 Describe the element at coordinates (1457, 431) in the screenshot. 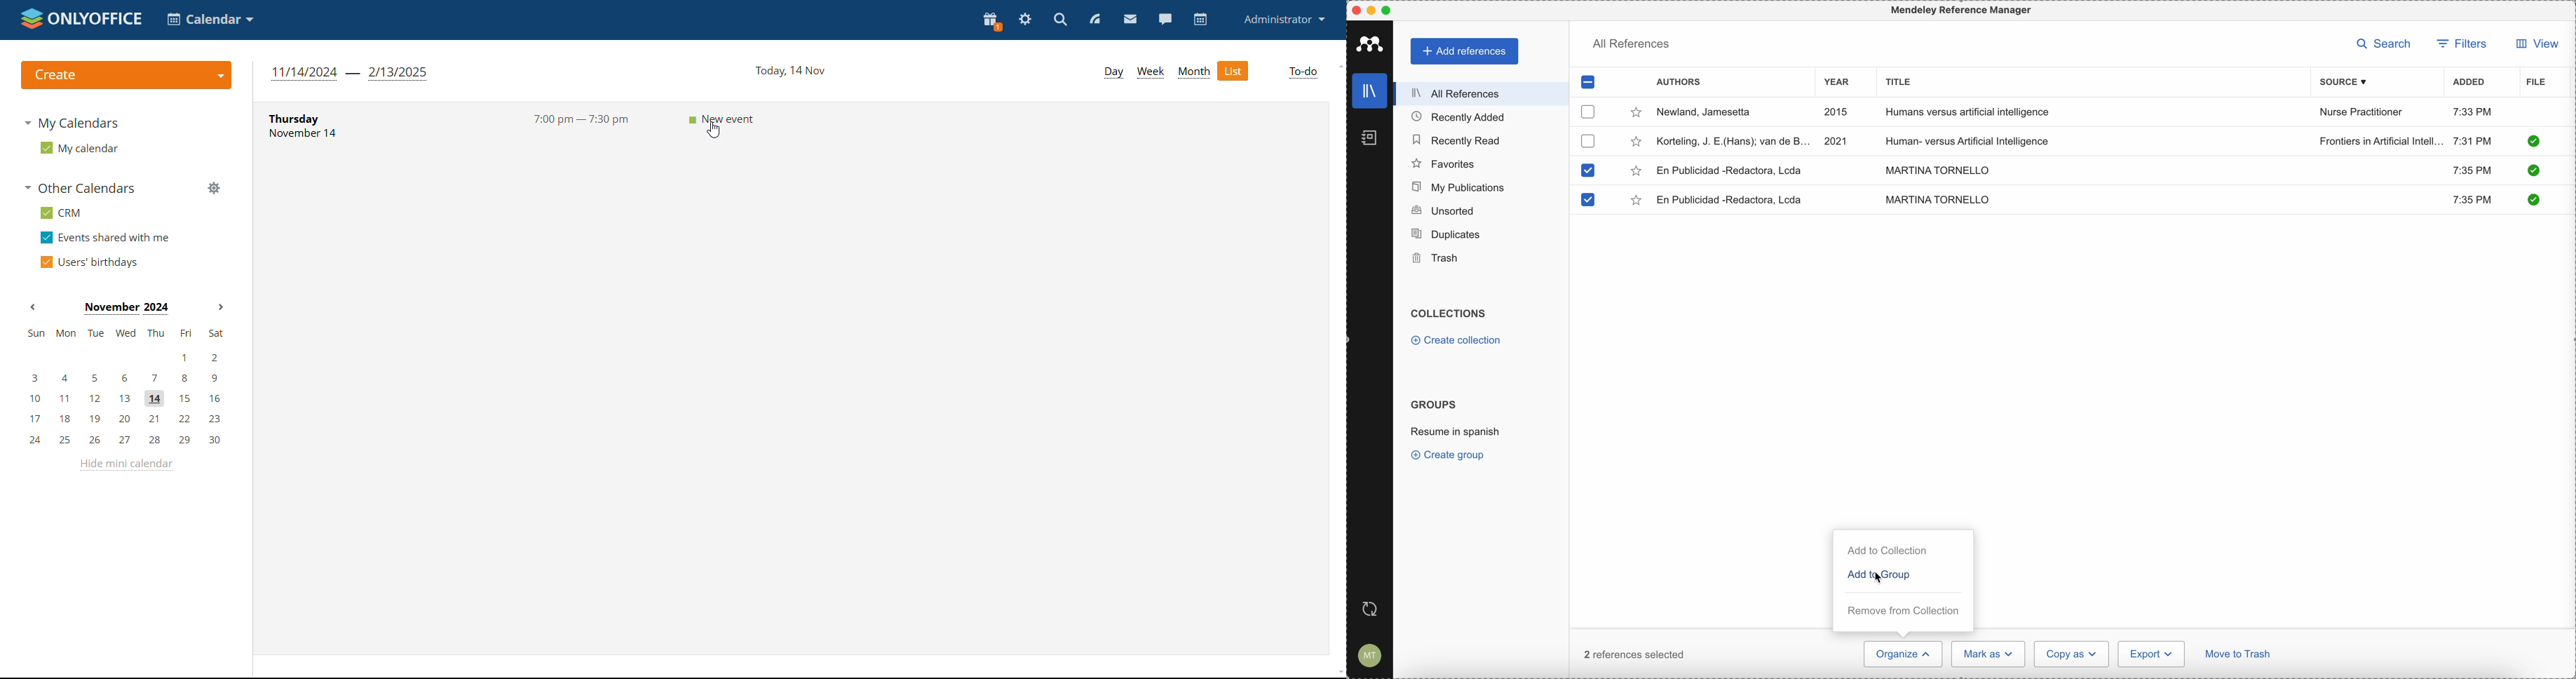

I see `resume in spanish group` at that location.